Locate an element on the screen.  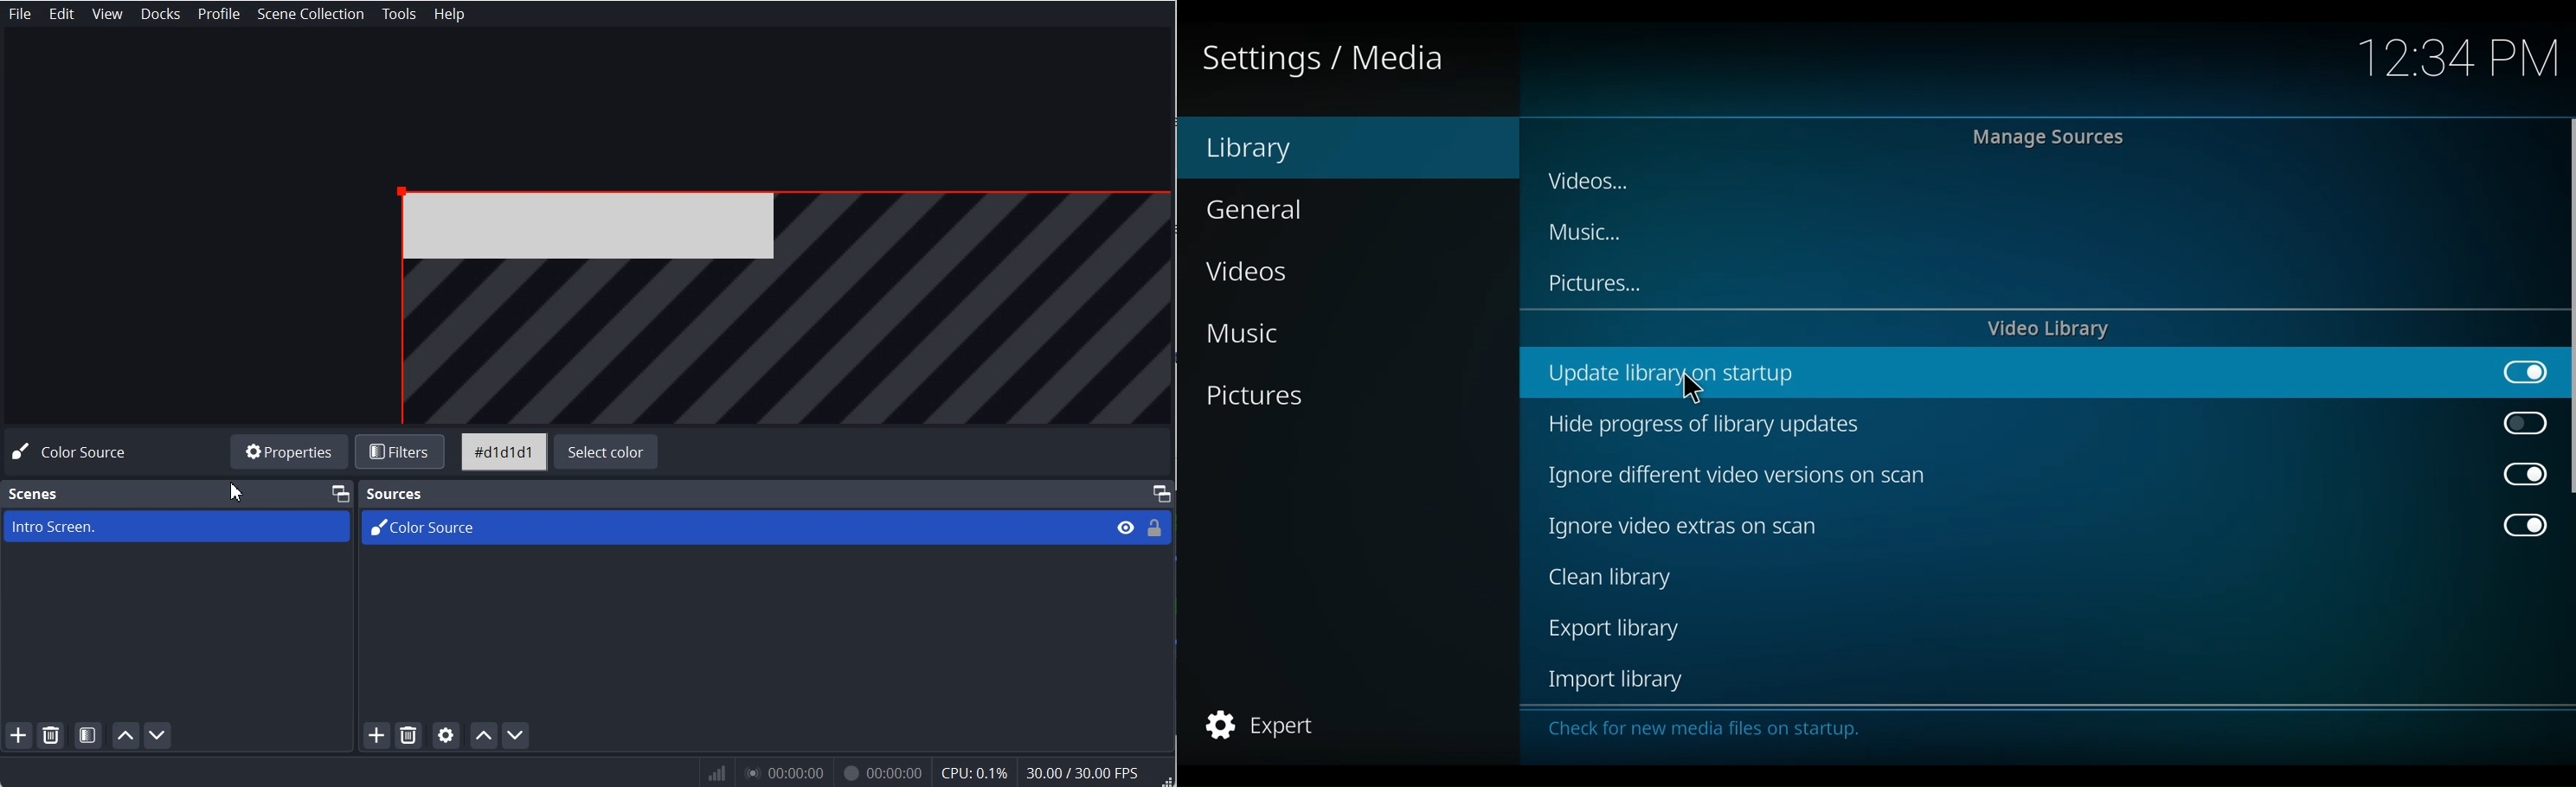
Select color is located at coordinates (607, 453).